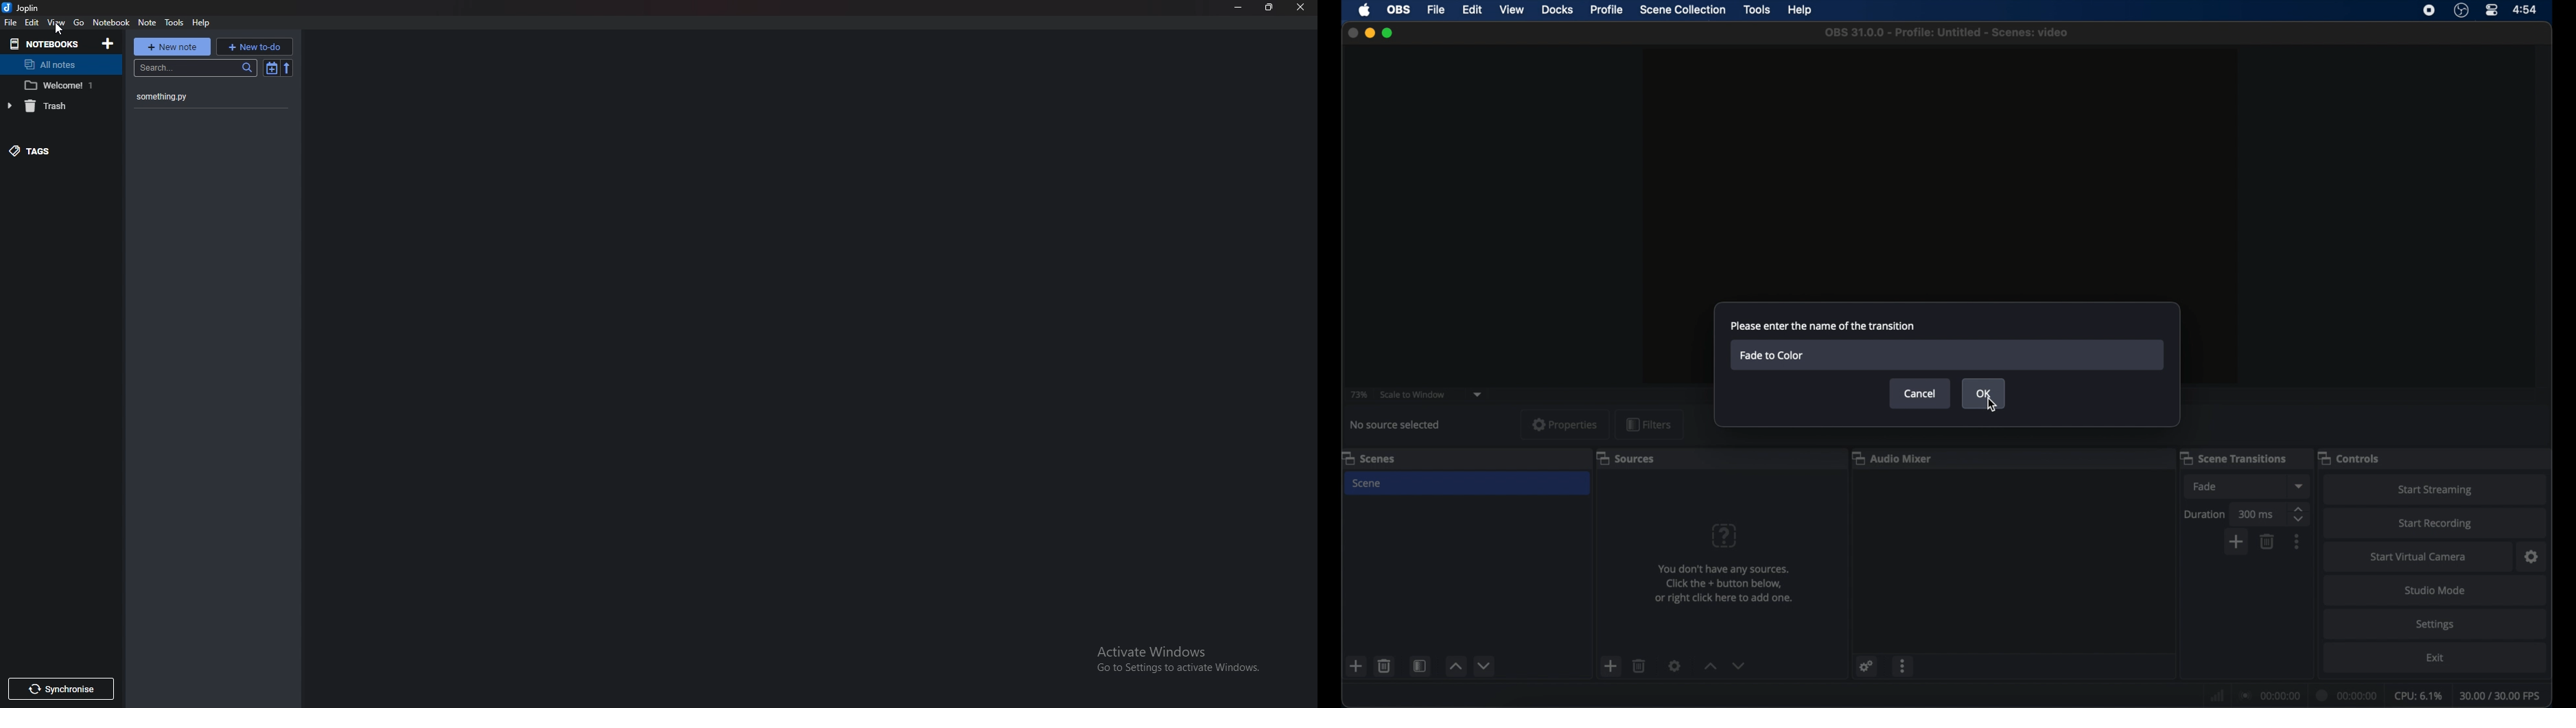 This screenshot has width=2576, height=728. I want to click on exit, so click(2436, 658).